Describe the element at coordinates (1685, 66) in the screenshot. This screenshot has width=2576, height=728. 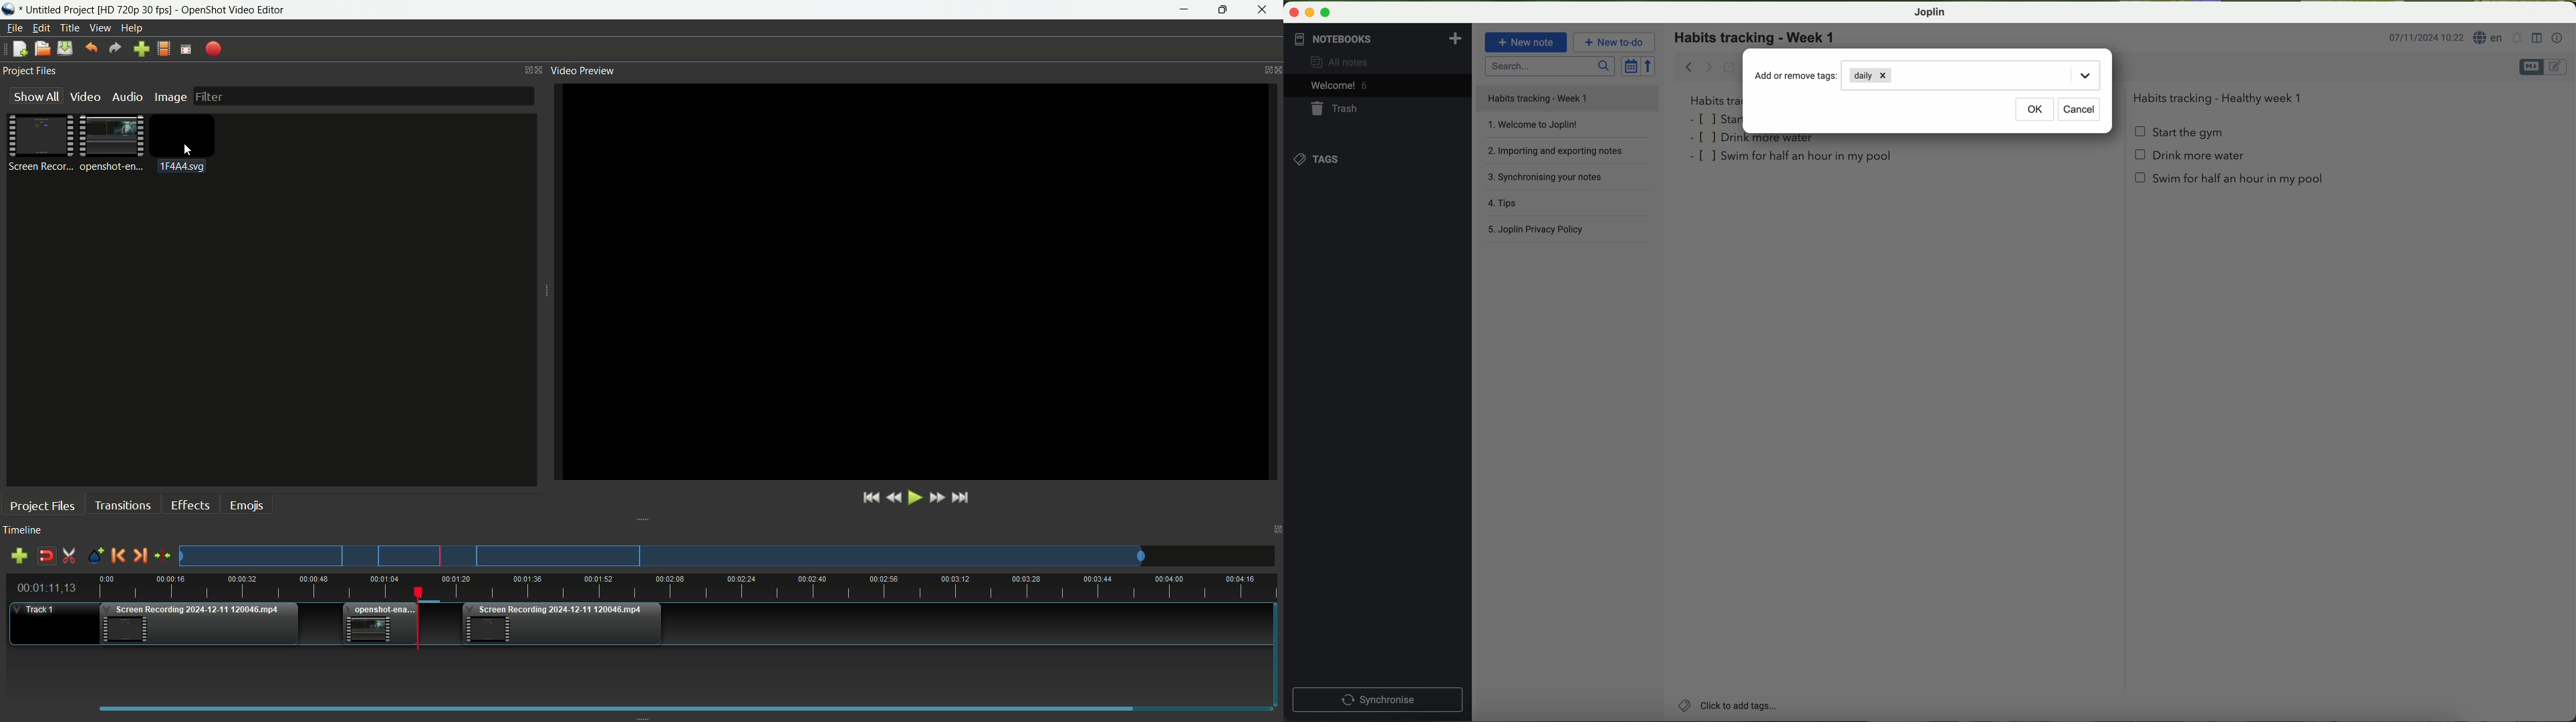
I see `back` at that location.